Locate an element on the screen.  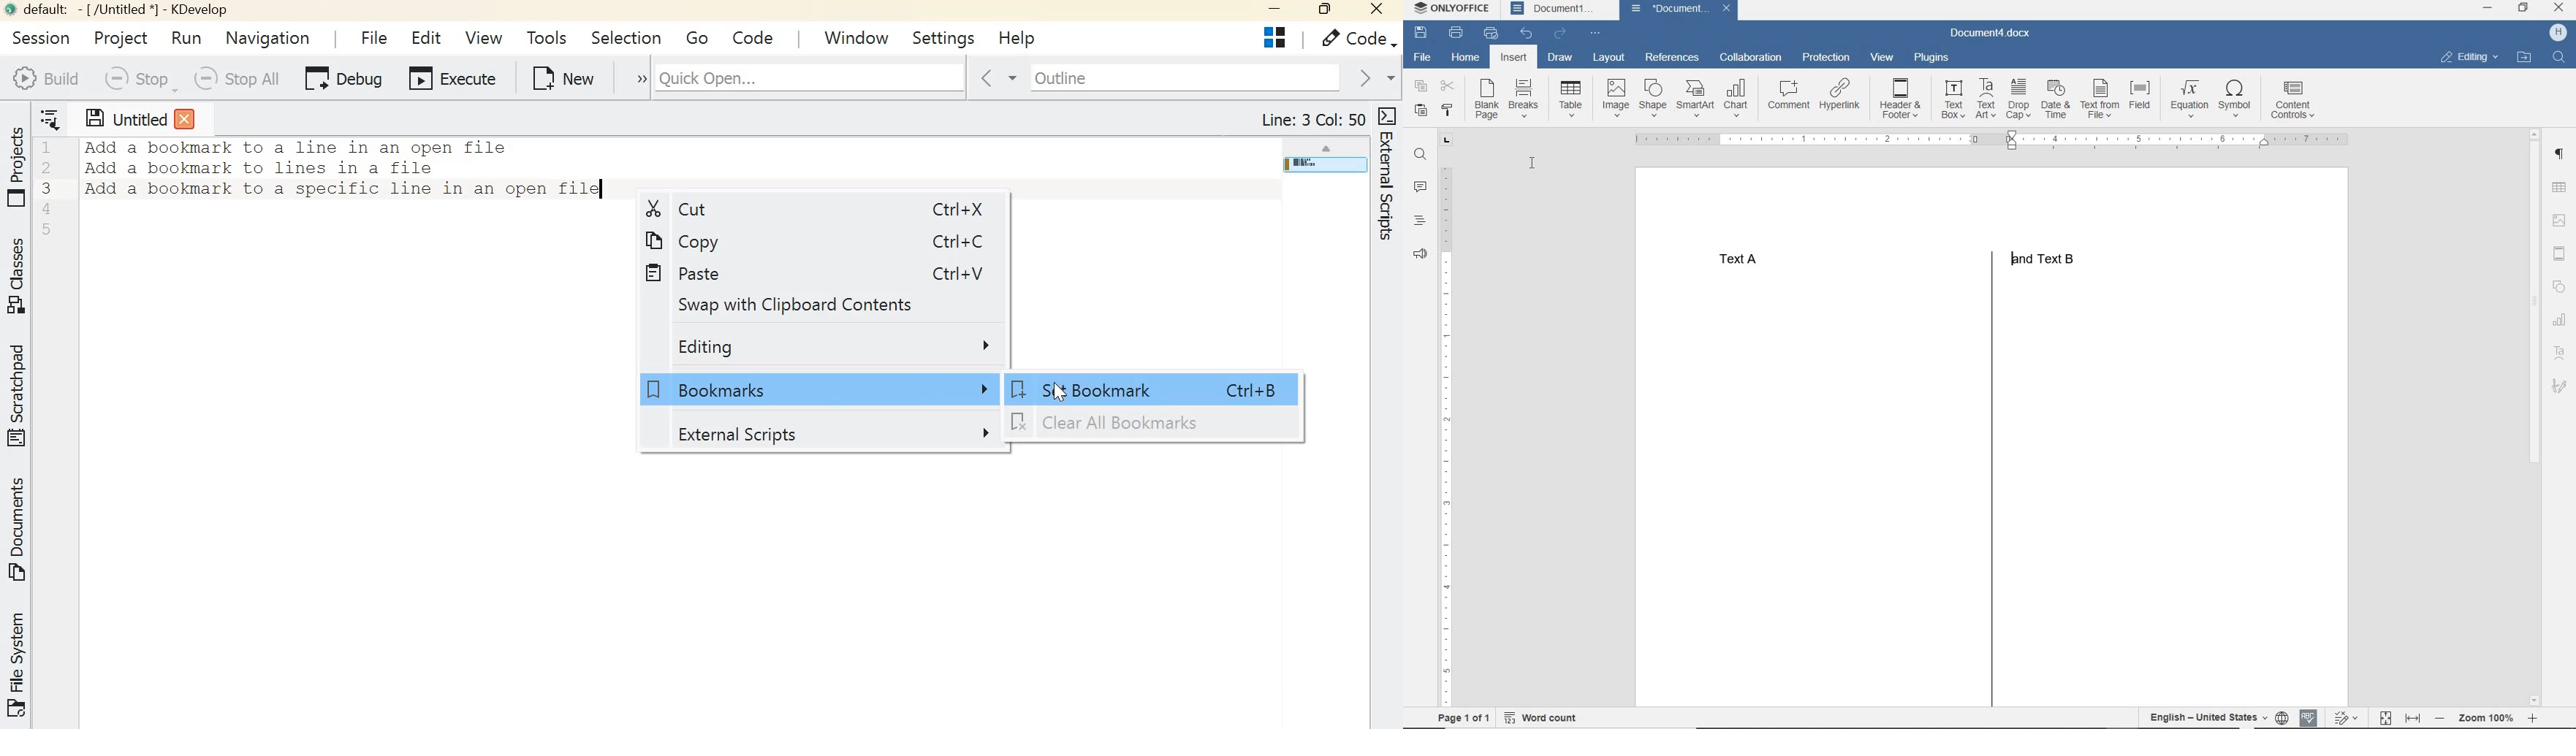
IMAGE is located at coordinates (2559, 221).